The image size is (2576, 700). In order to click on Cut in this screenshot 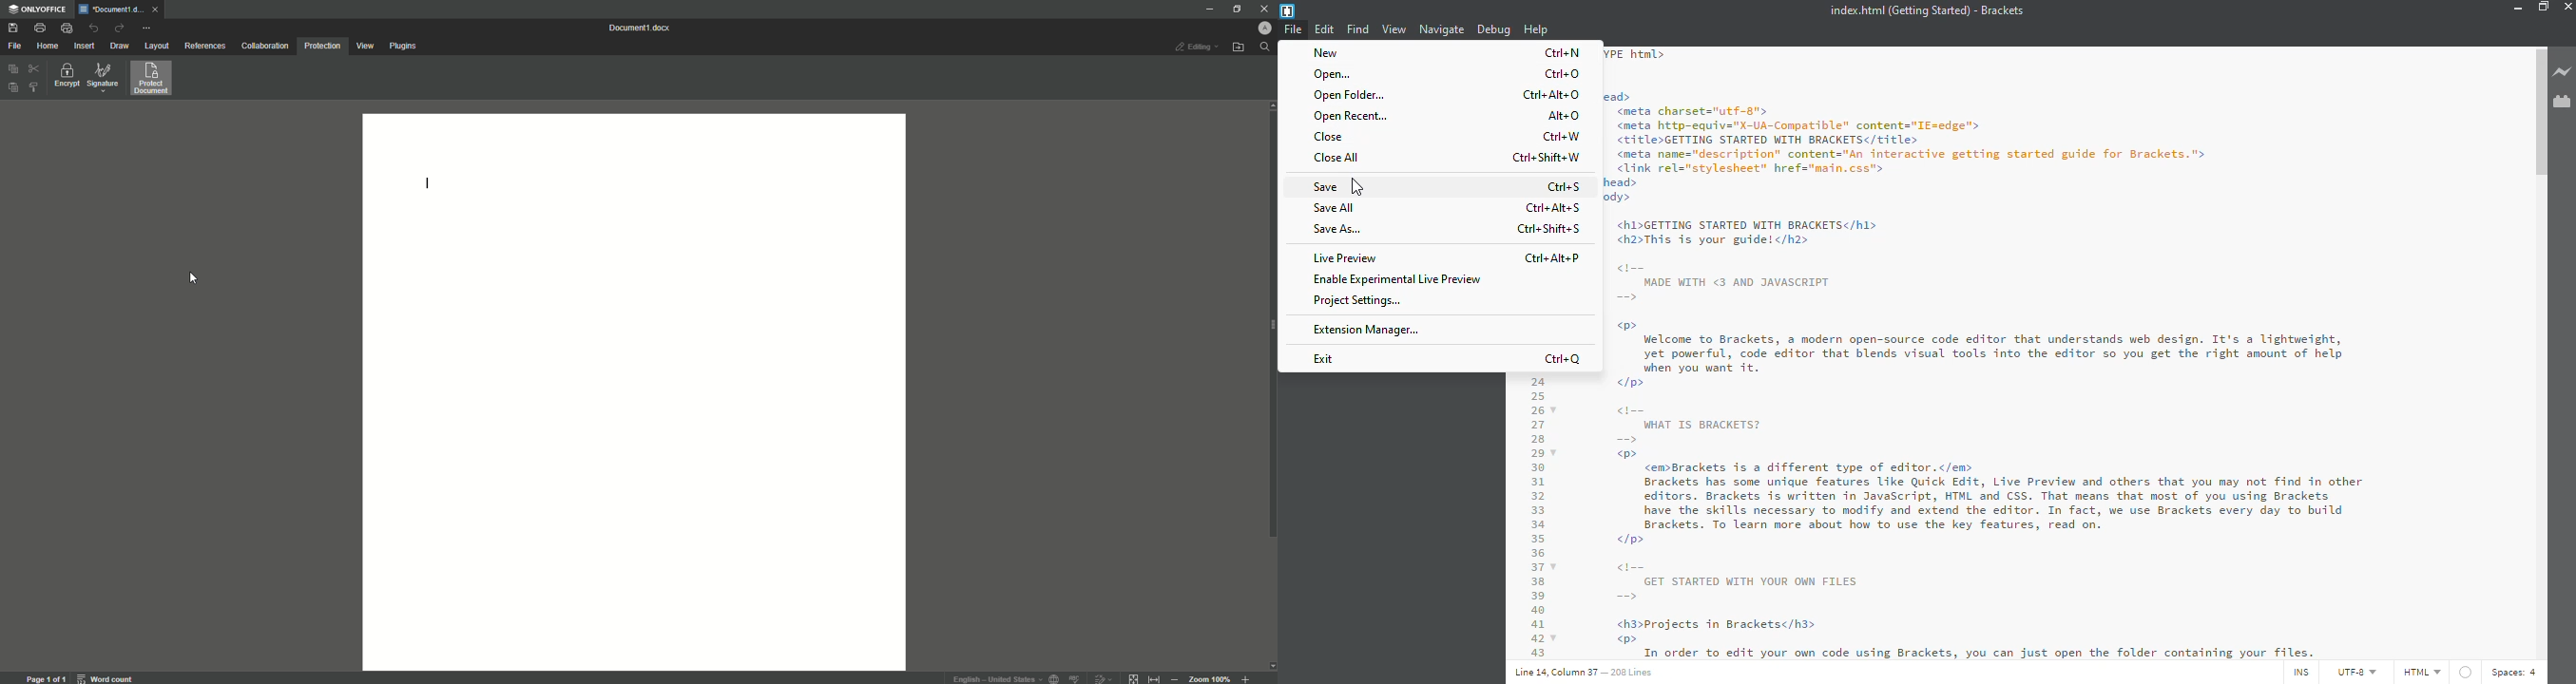, I will do `click(33, 69)`.